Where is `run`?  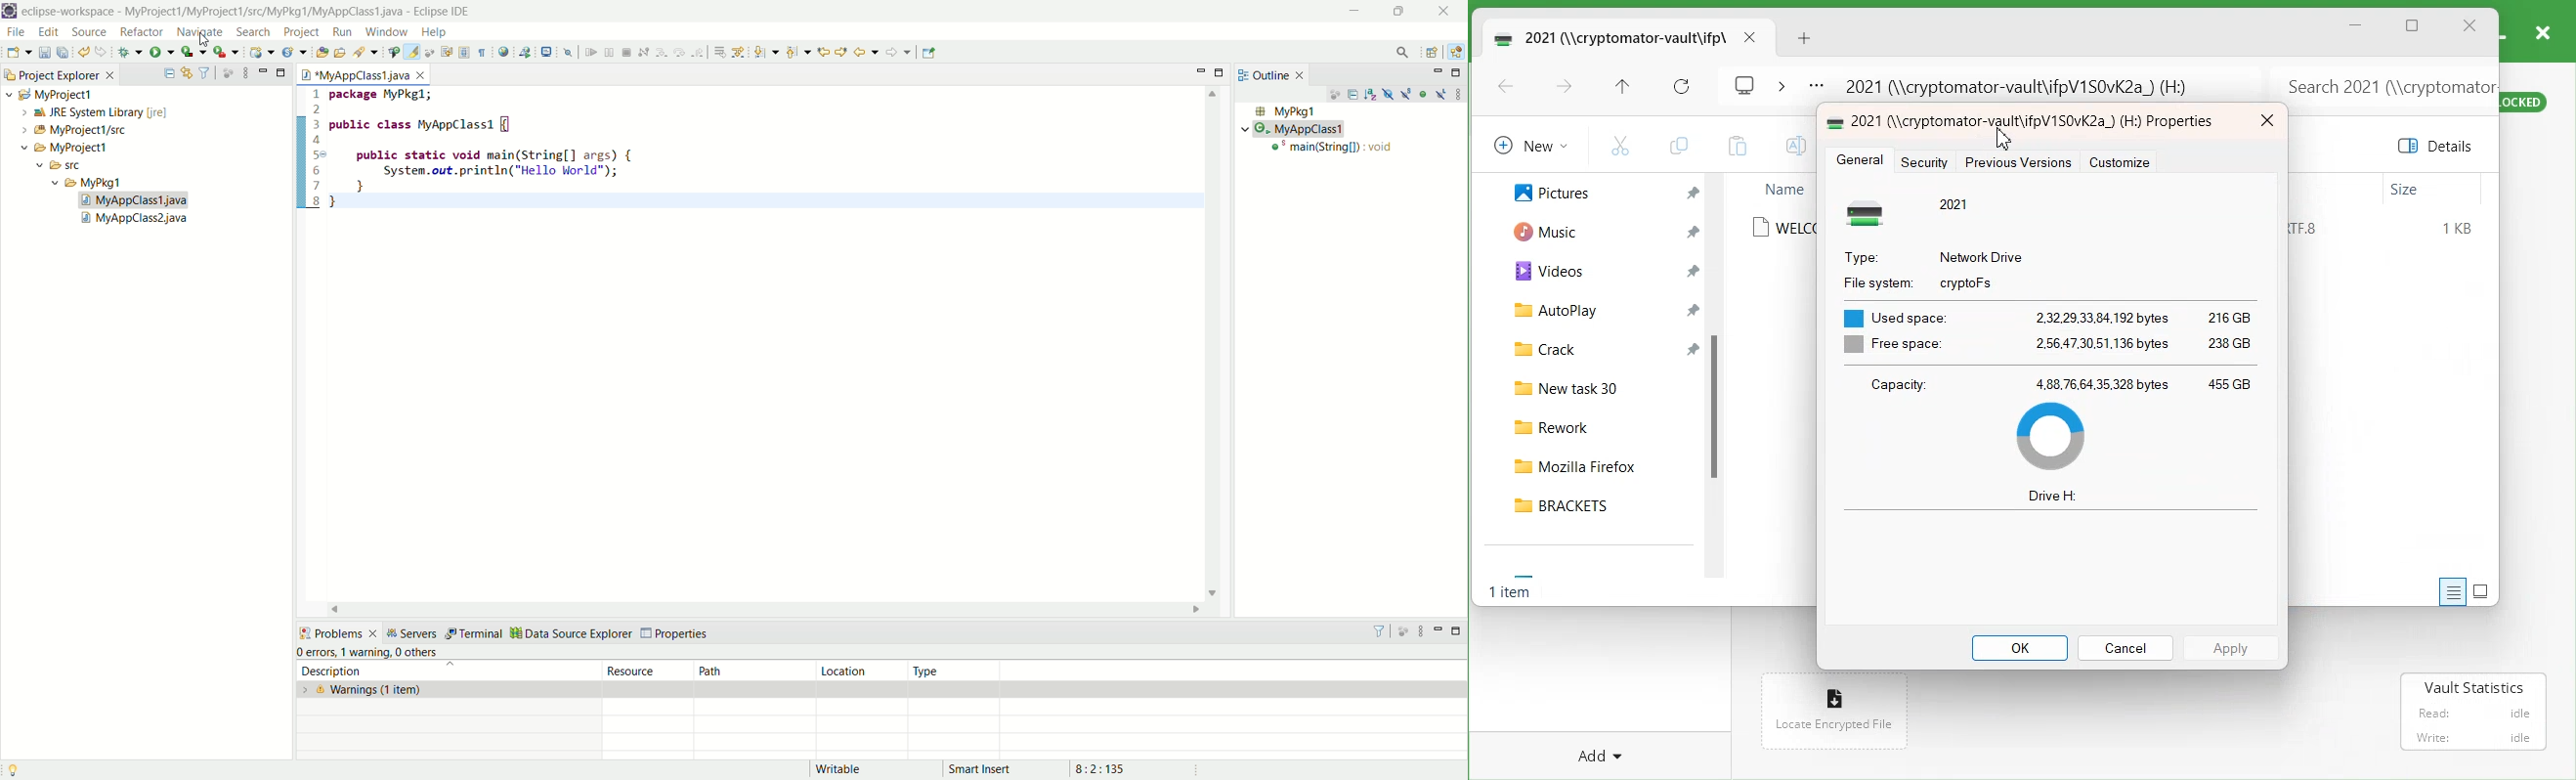 run is located at coordinates (163, 53).